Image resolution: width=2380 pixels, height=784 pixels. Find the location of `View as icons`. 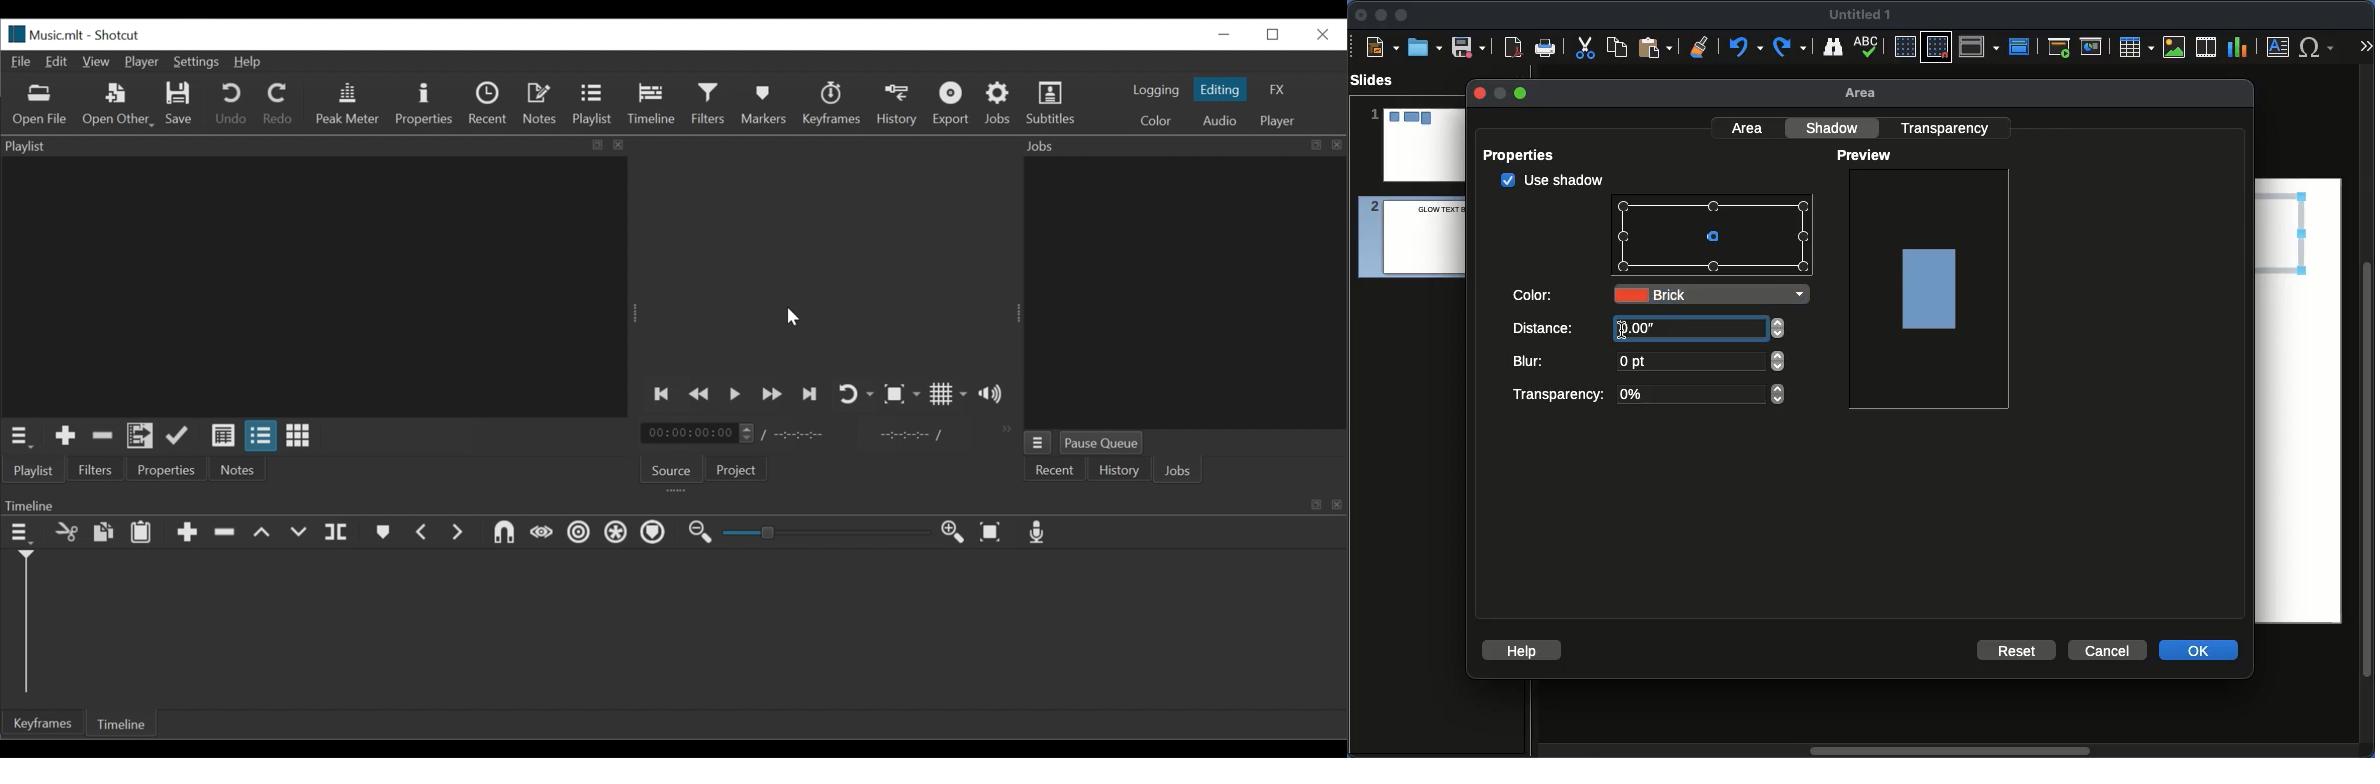

View as icons is located at coordinates (300, 437).